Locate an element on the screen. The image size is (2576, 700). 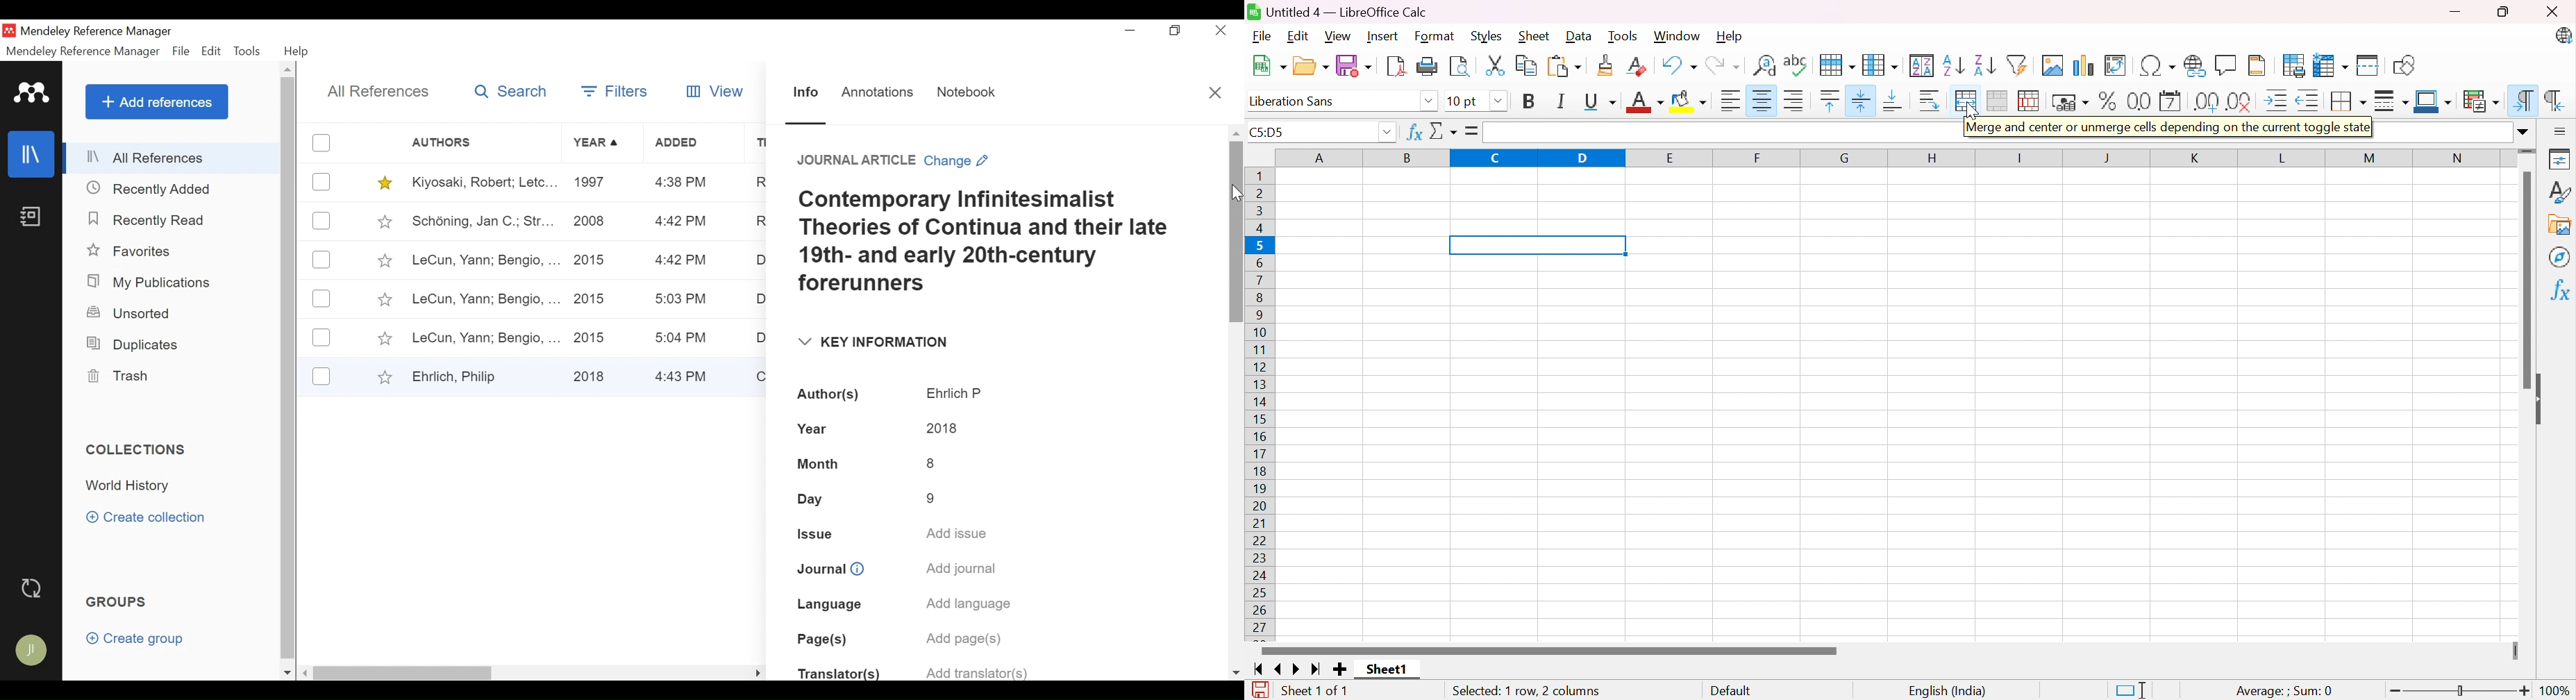
File is located at coordinates (1260, 37).